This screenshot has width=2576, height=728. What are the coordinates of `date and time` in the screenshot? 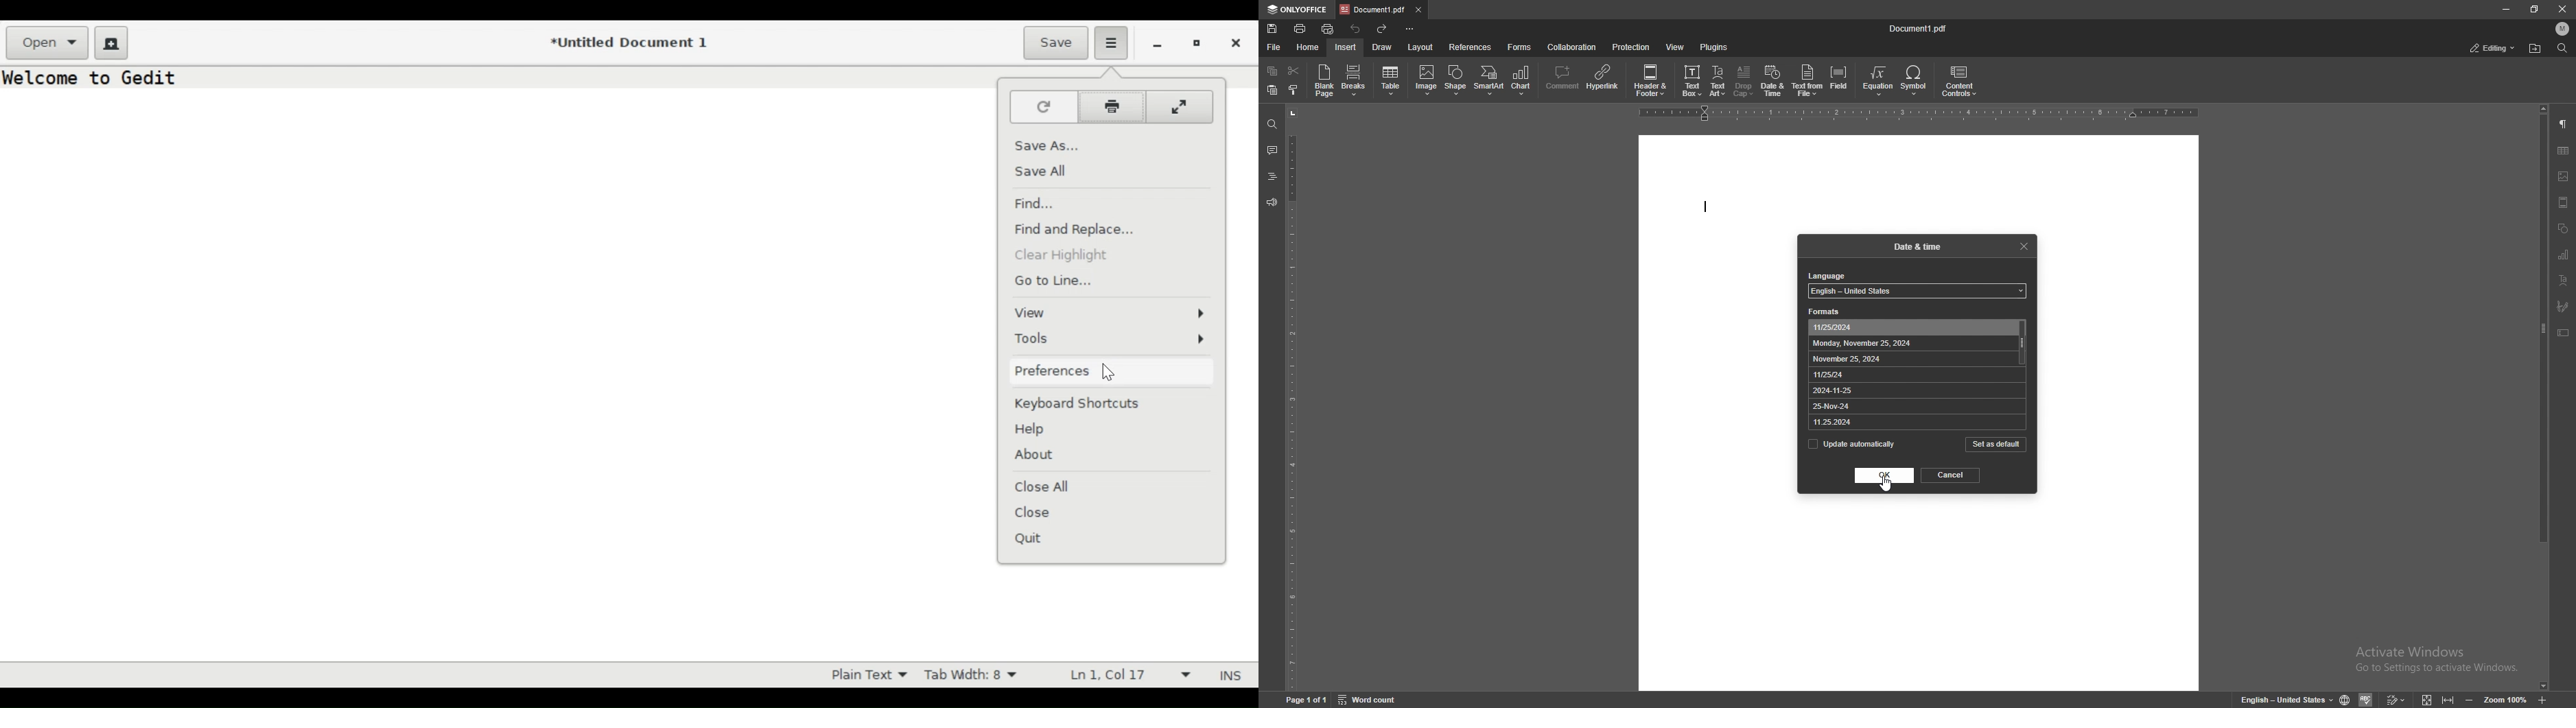 It's located at (1920, 246).